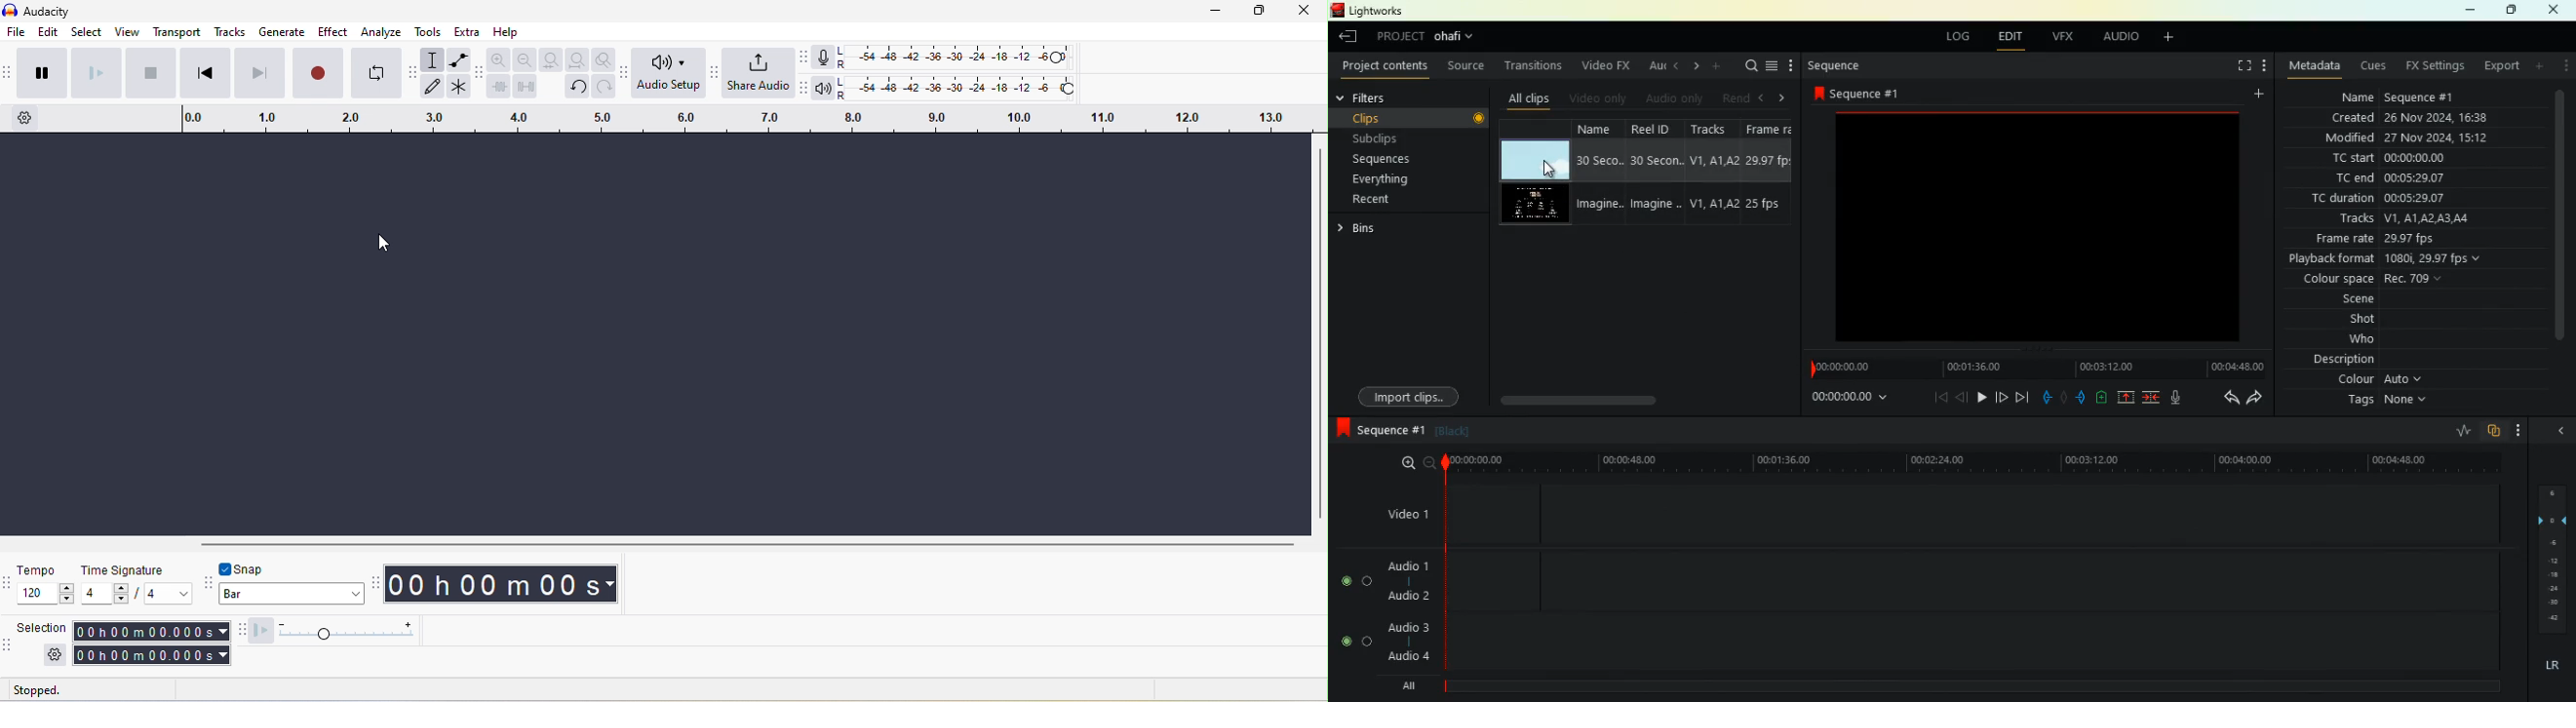 This screenshot has width=2576, height=728. I want to click on audio 2, so click(1404, 598).